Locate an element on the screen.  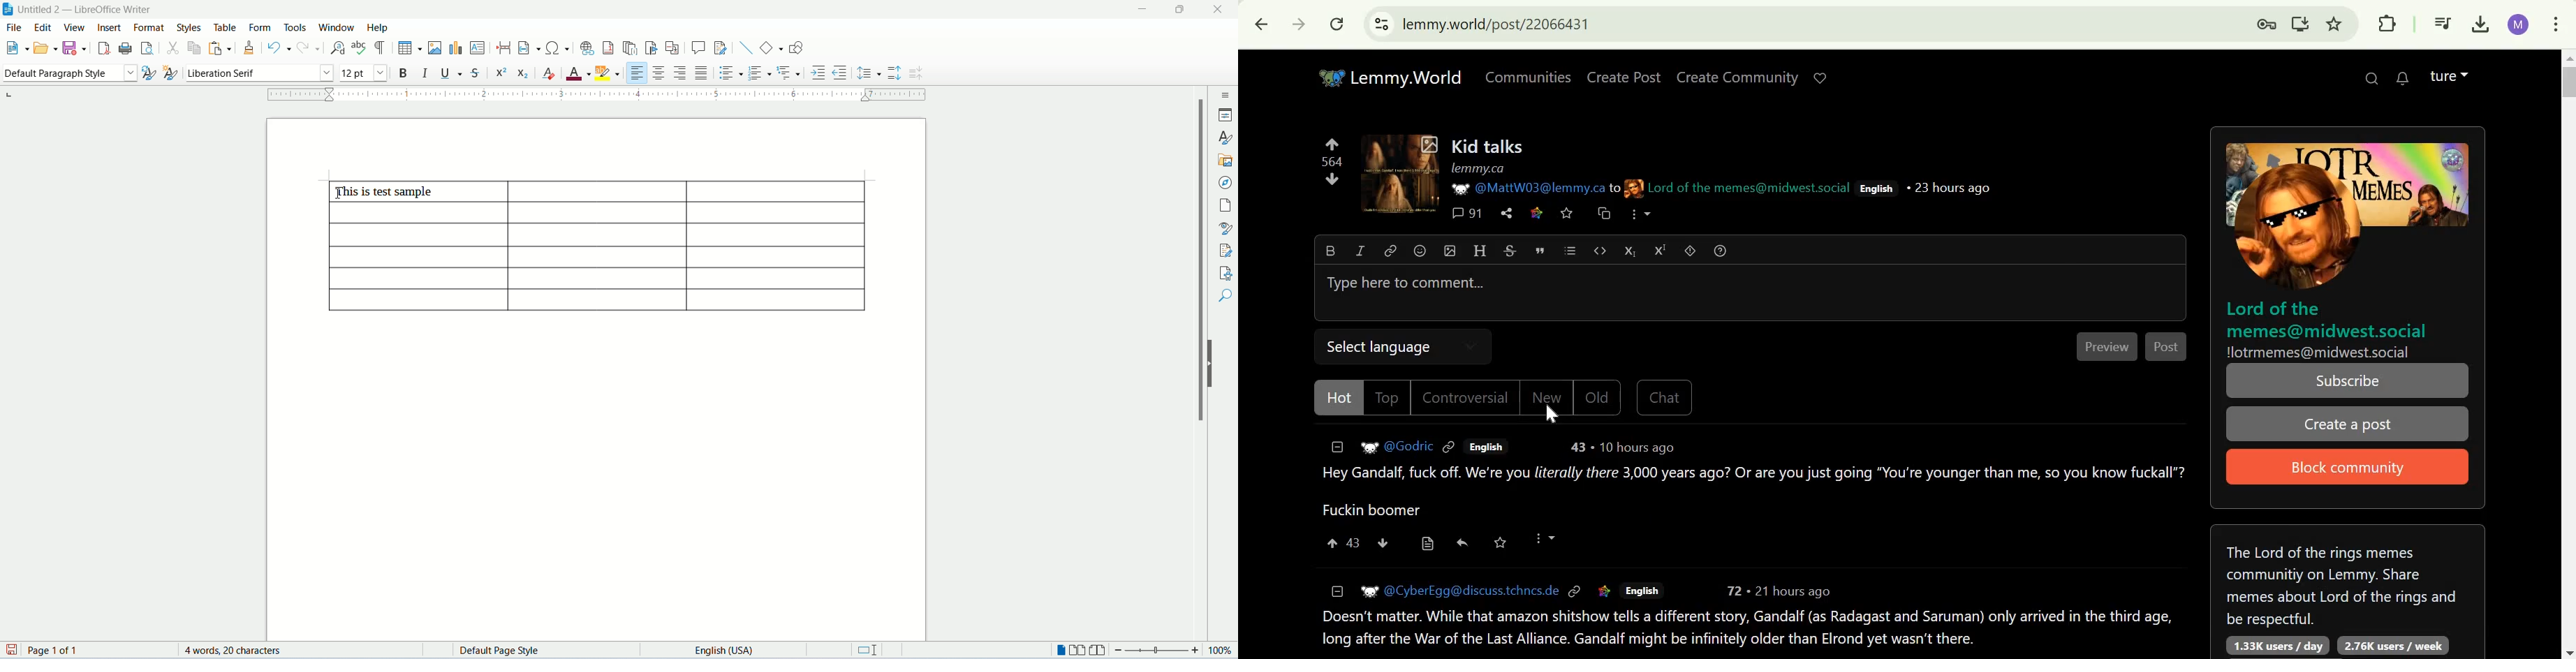
ordered list is located at coordinates (761, 72).